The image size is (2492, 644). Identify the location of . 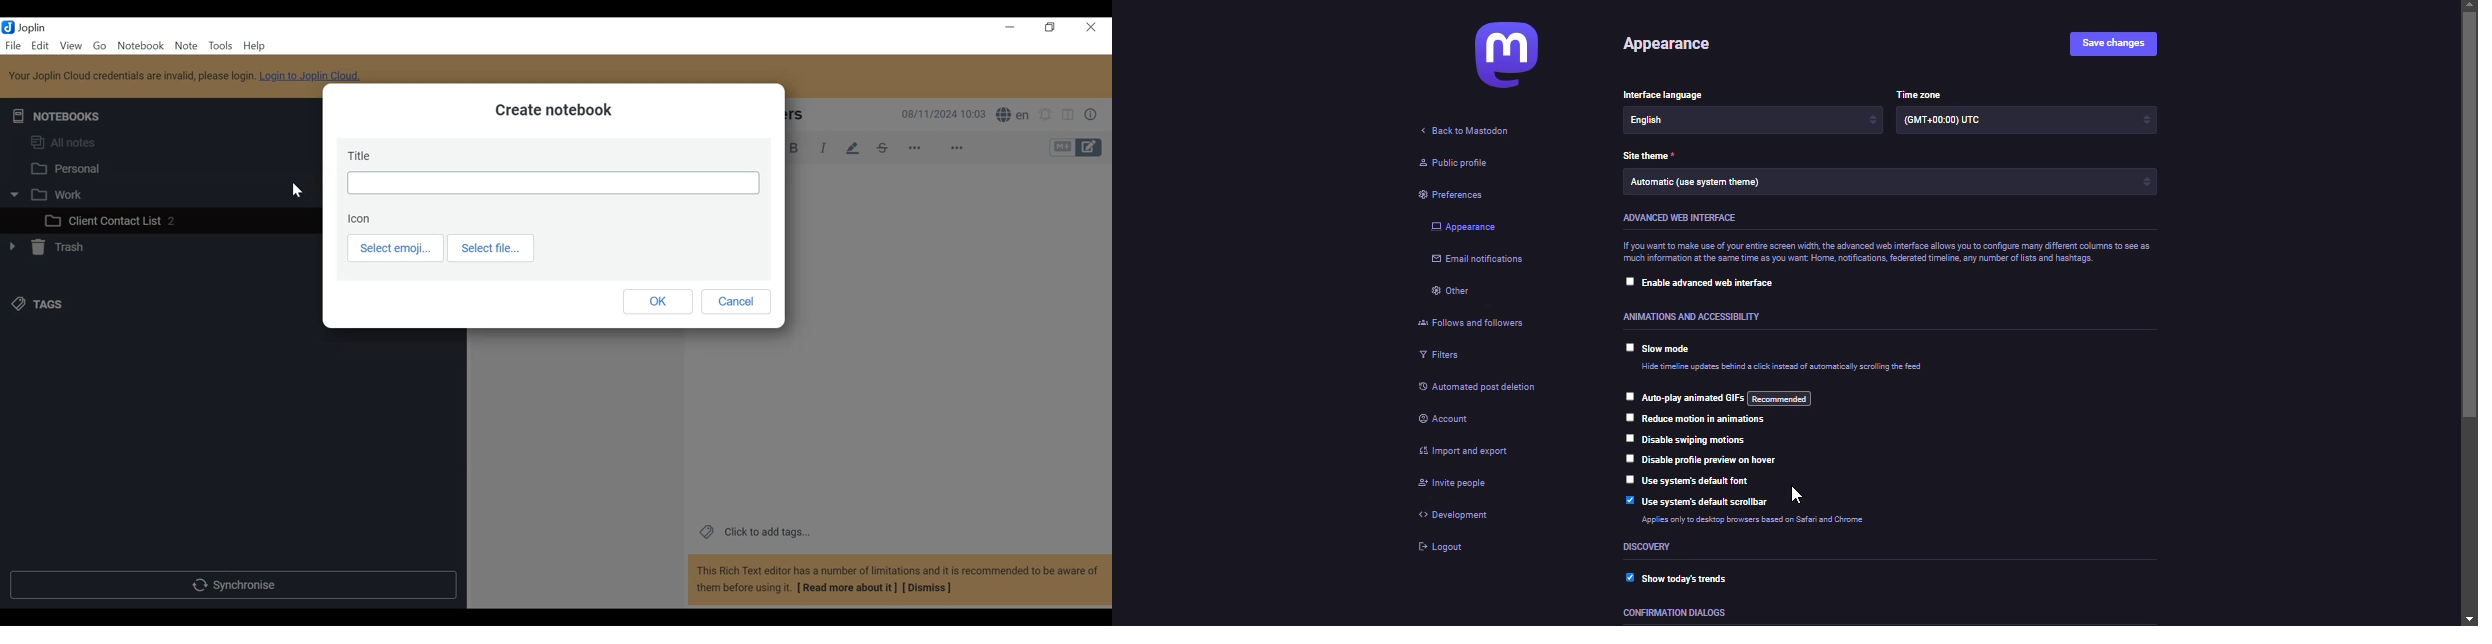
(1094, 114).